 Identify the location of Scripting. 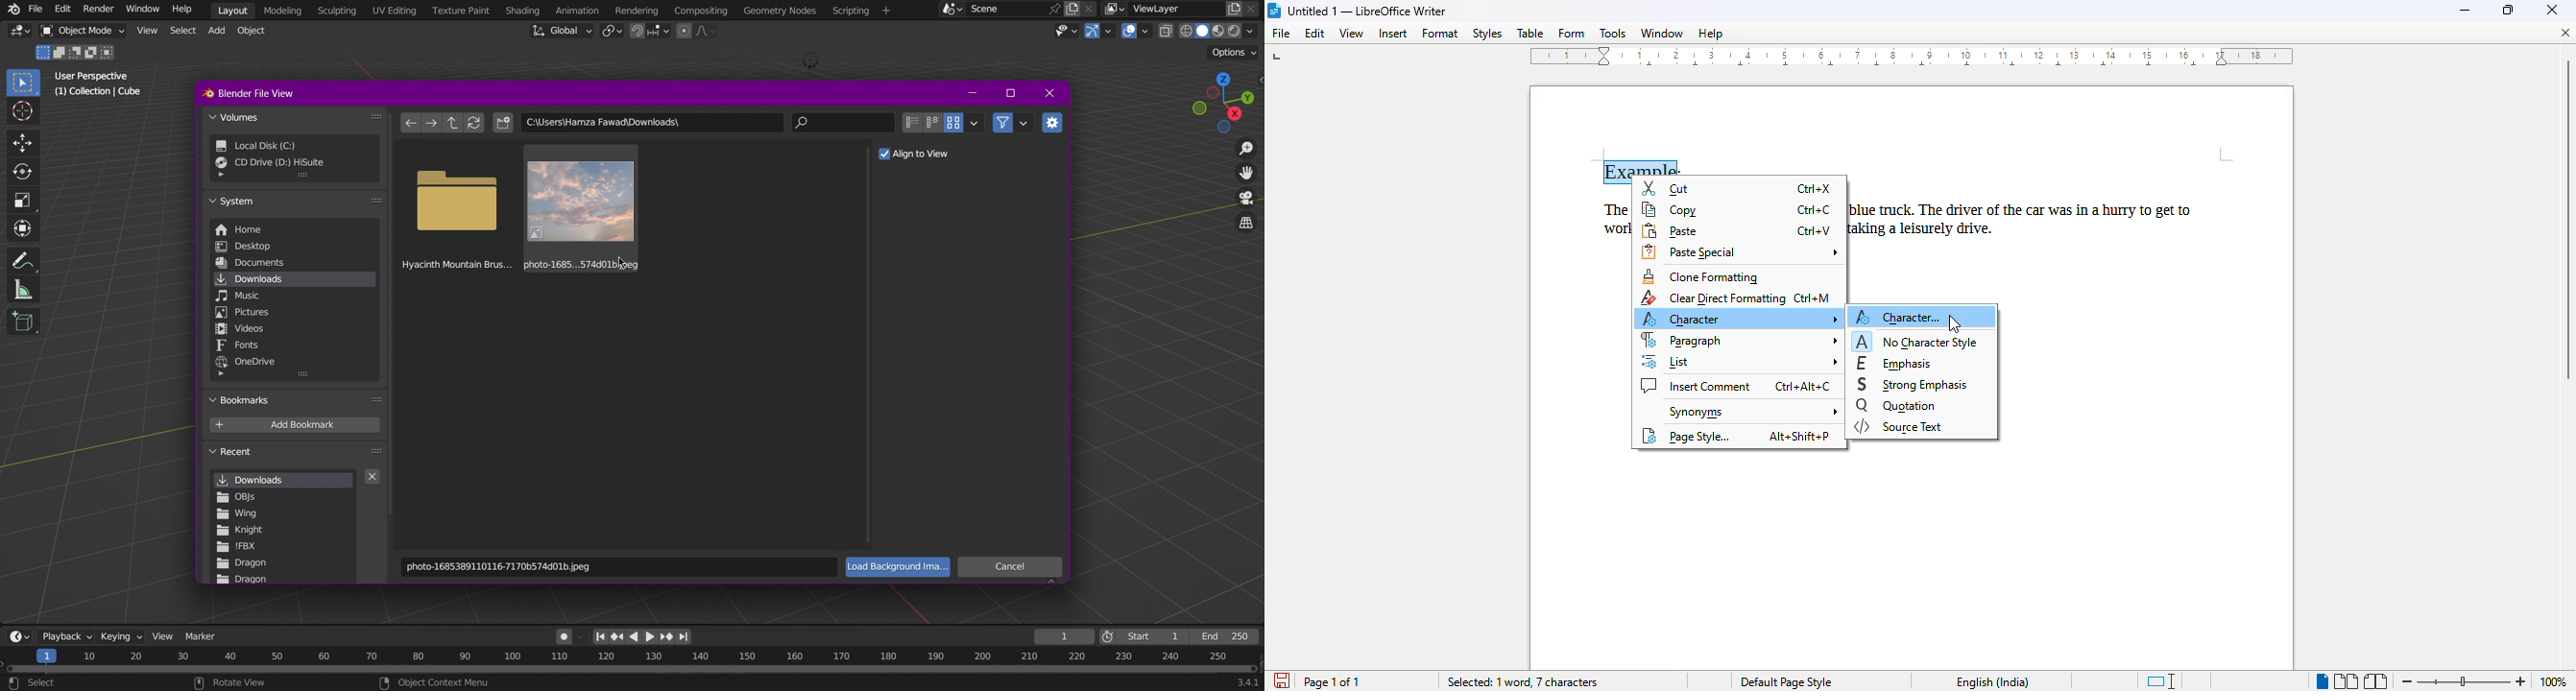
(861, 12).